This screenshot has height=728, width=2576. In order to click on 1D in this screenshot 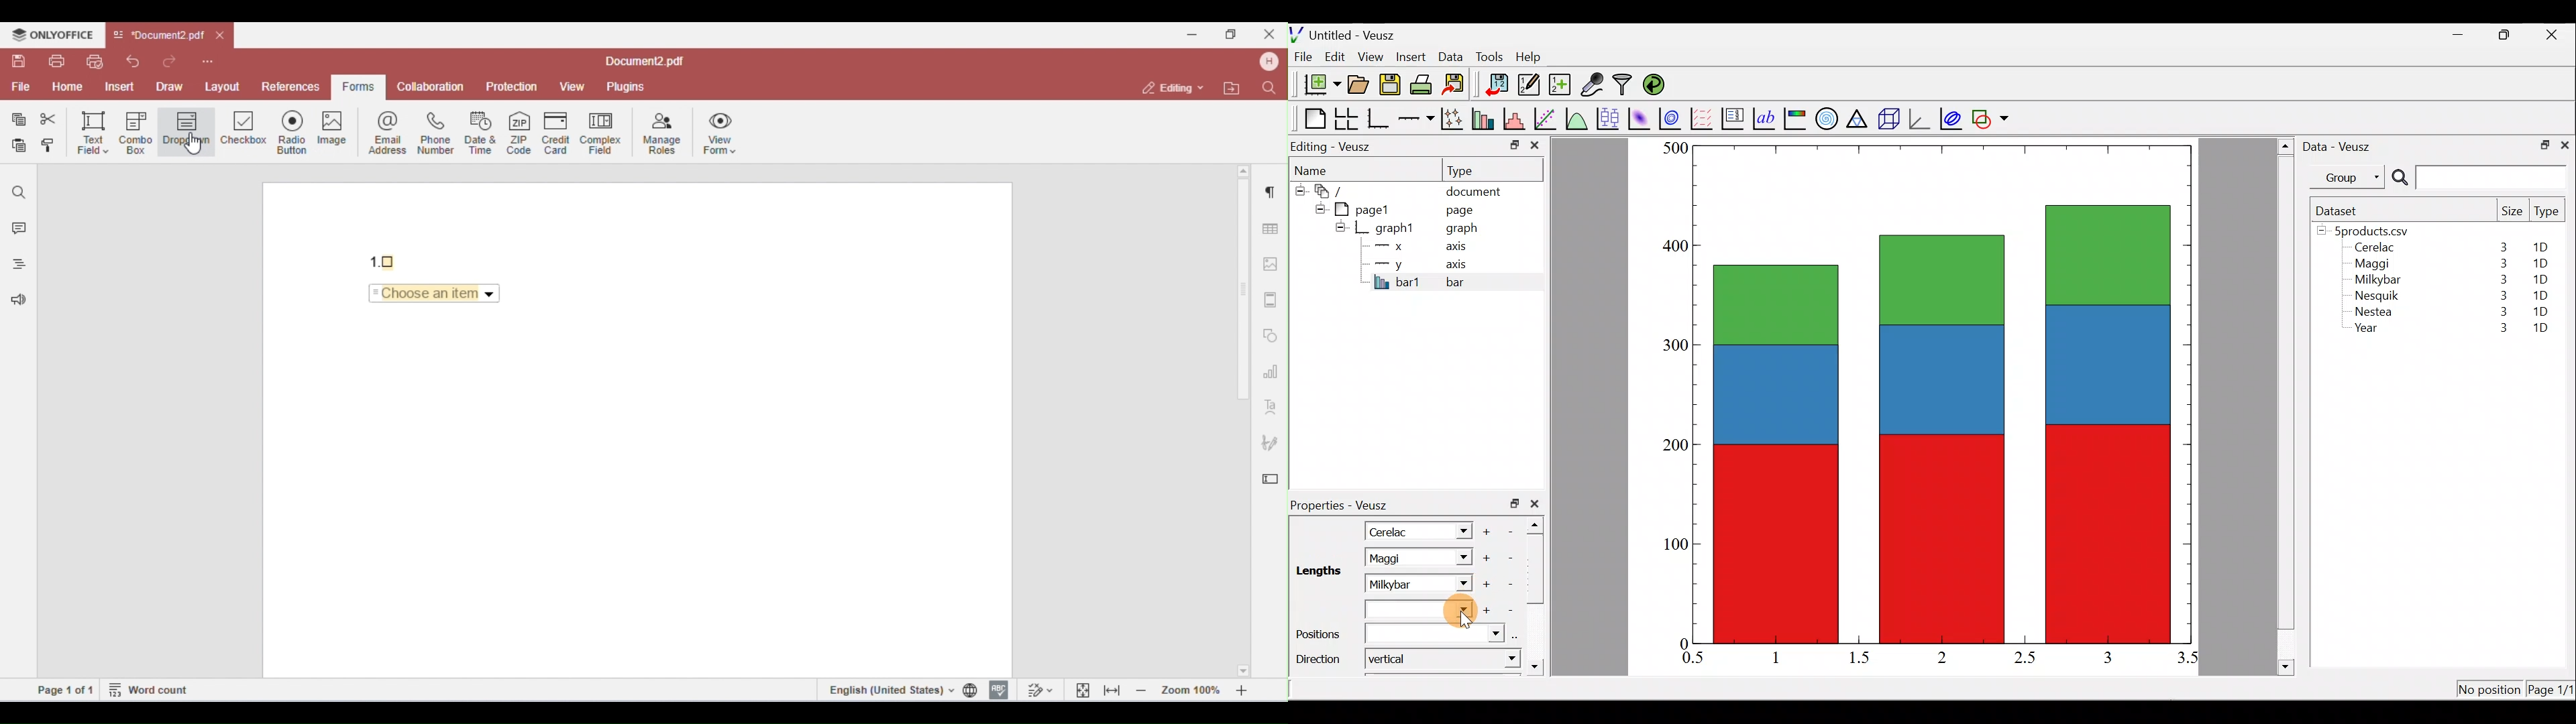, I will do `click(2537, 279)`.